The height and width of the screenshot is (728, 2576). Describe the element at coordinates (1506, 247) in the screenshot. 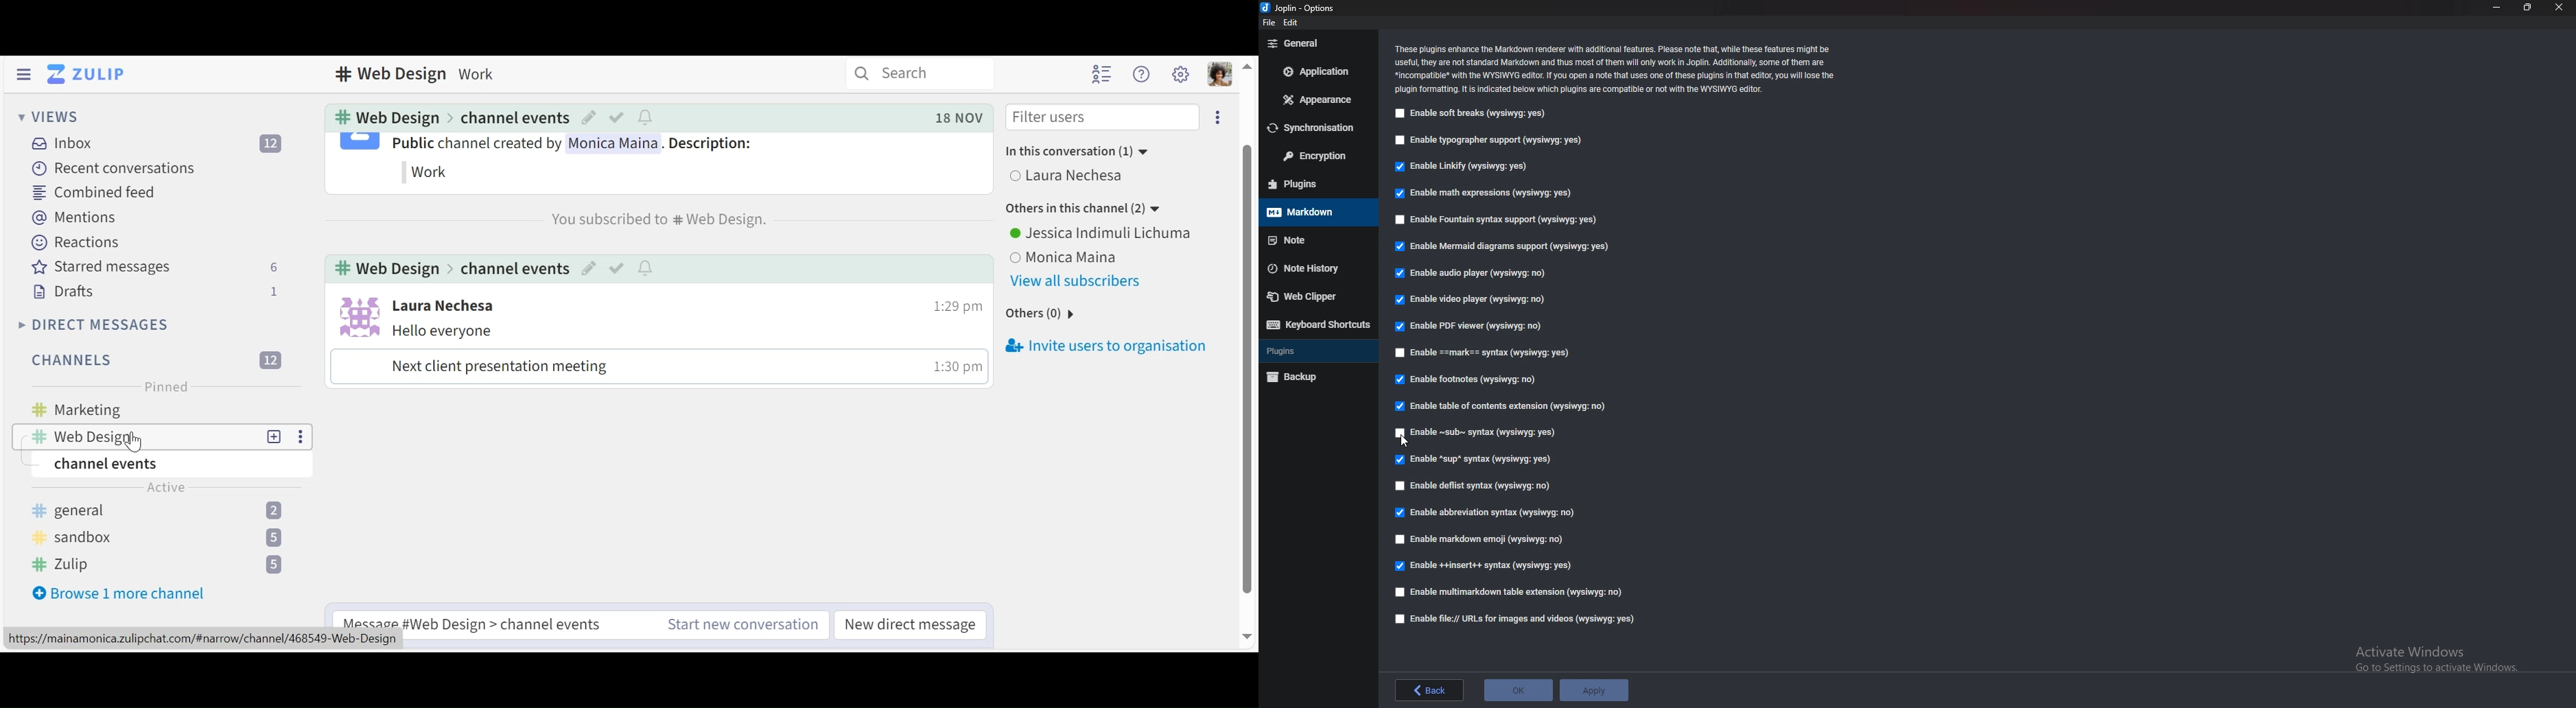

I see `Enable mermaid diagram support` at that location.